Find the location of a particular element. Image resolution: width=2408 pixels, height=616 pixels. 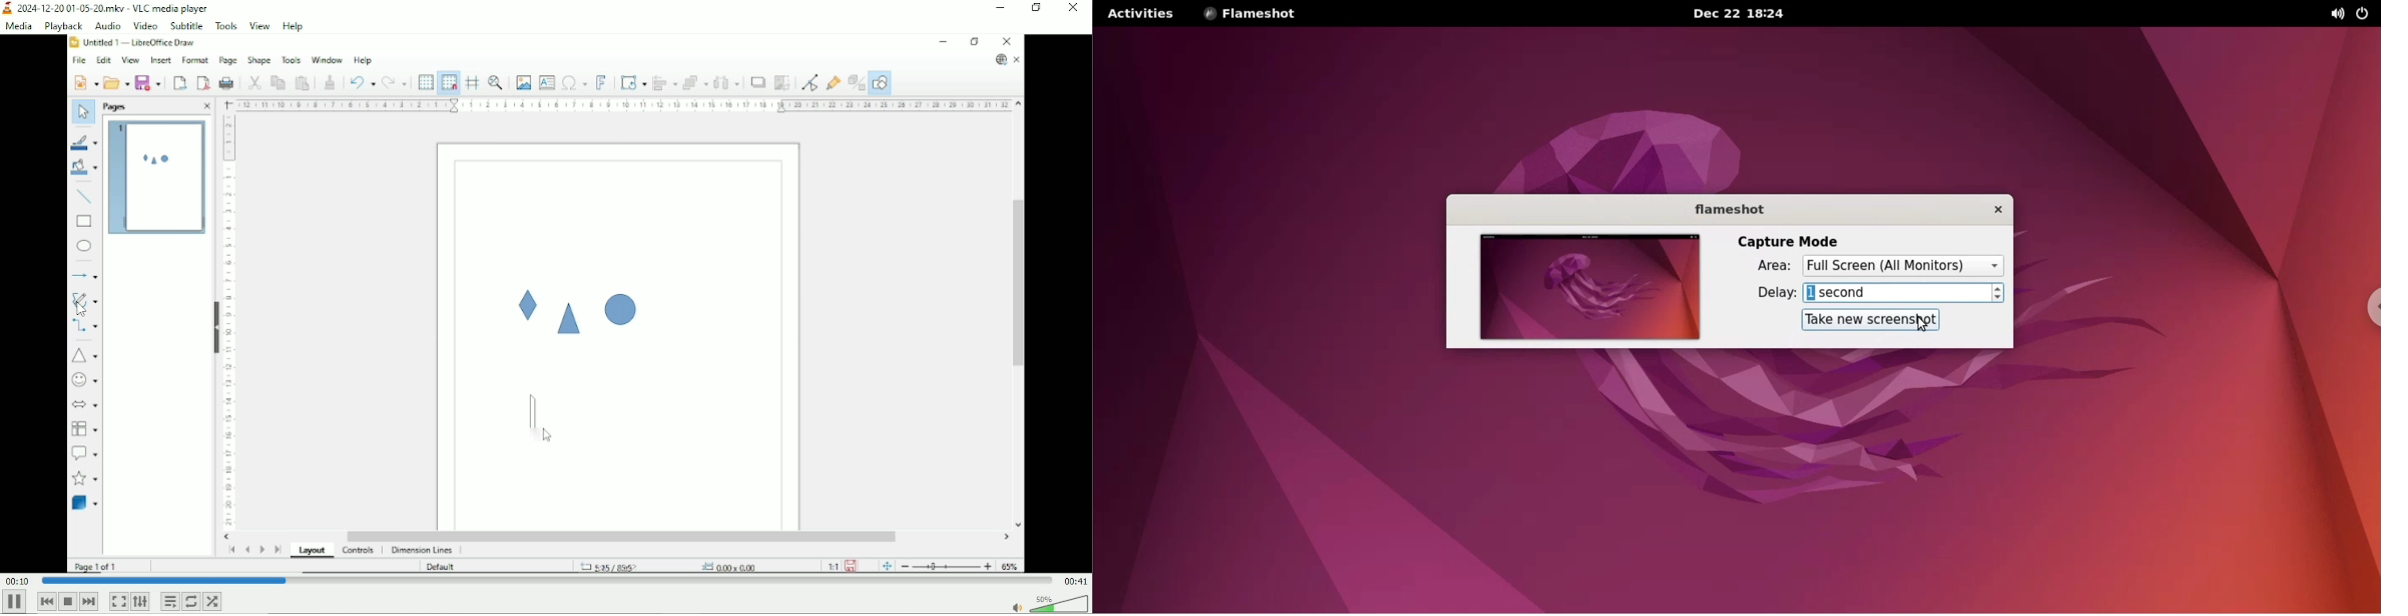

Play duration is located at coordinates (543, 580).